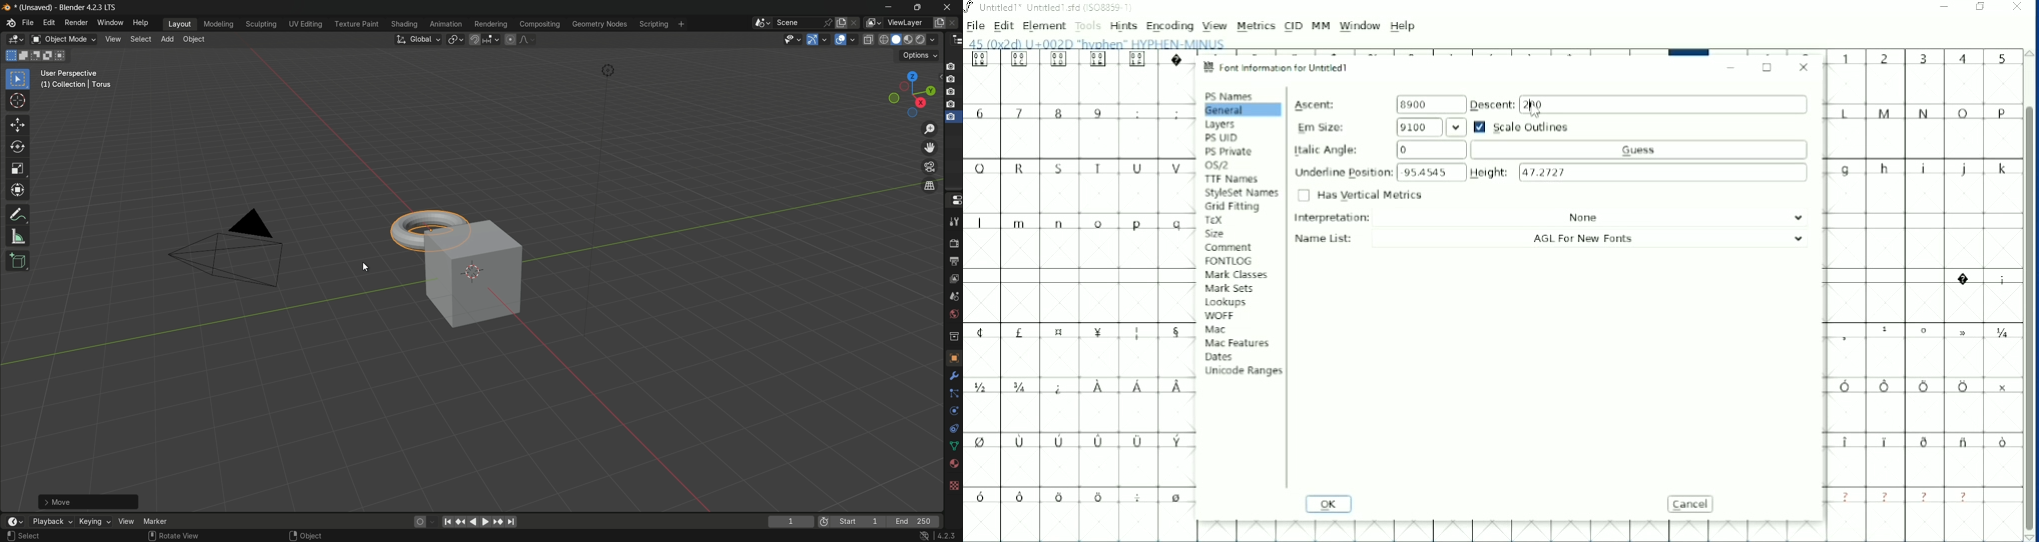 This screenshot has width=2044, height=560. I want to click on OK, so click(1328, 505).